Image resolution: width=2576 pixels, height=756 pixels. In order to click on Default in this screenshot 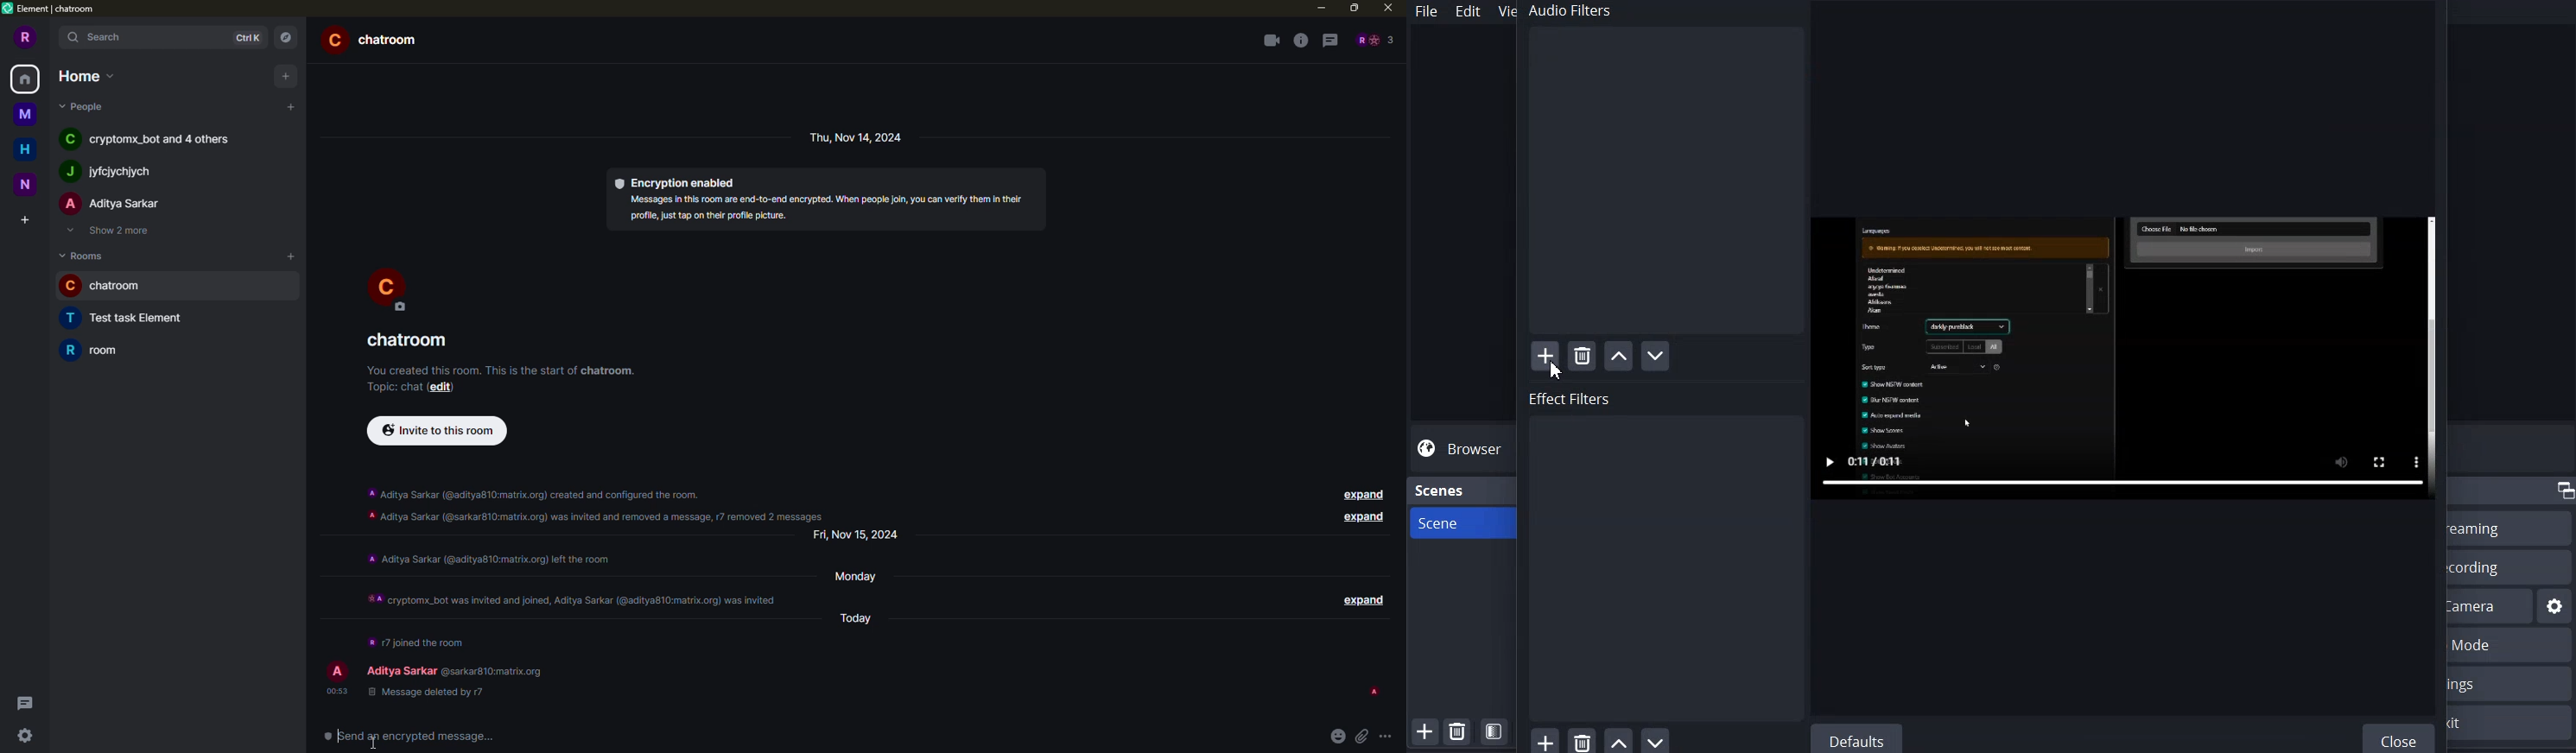, I will do `click(1856, 738)`.